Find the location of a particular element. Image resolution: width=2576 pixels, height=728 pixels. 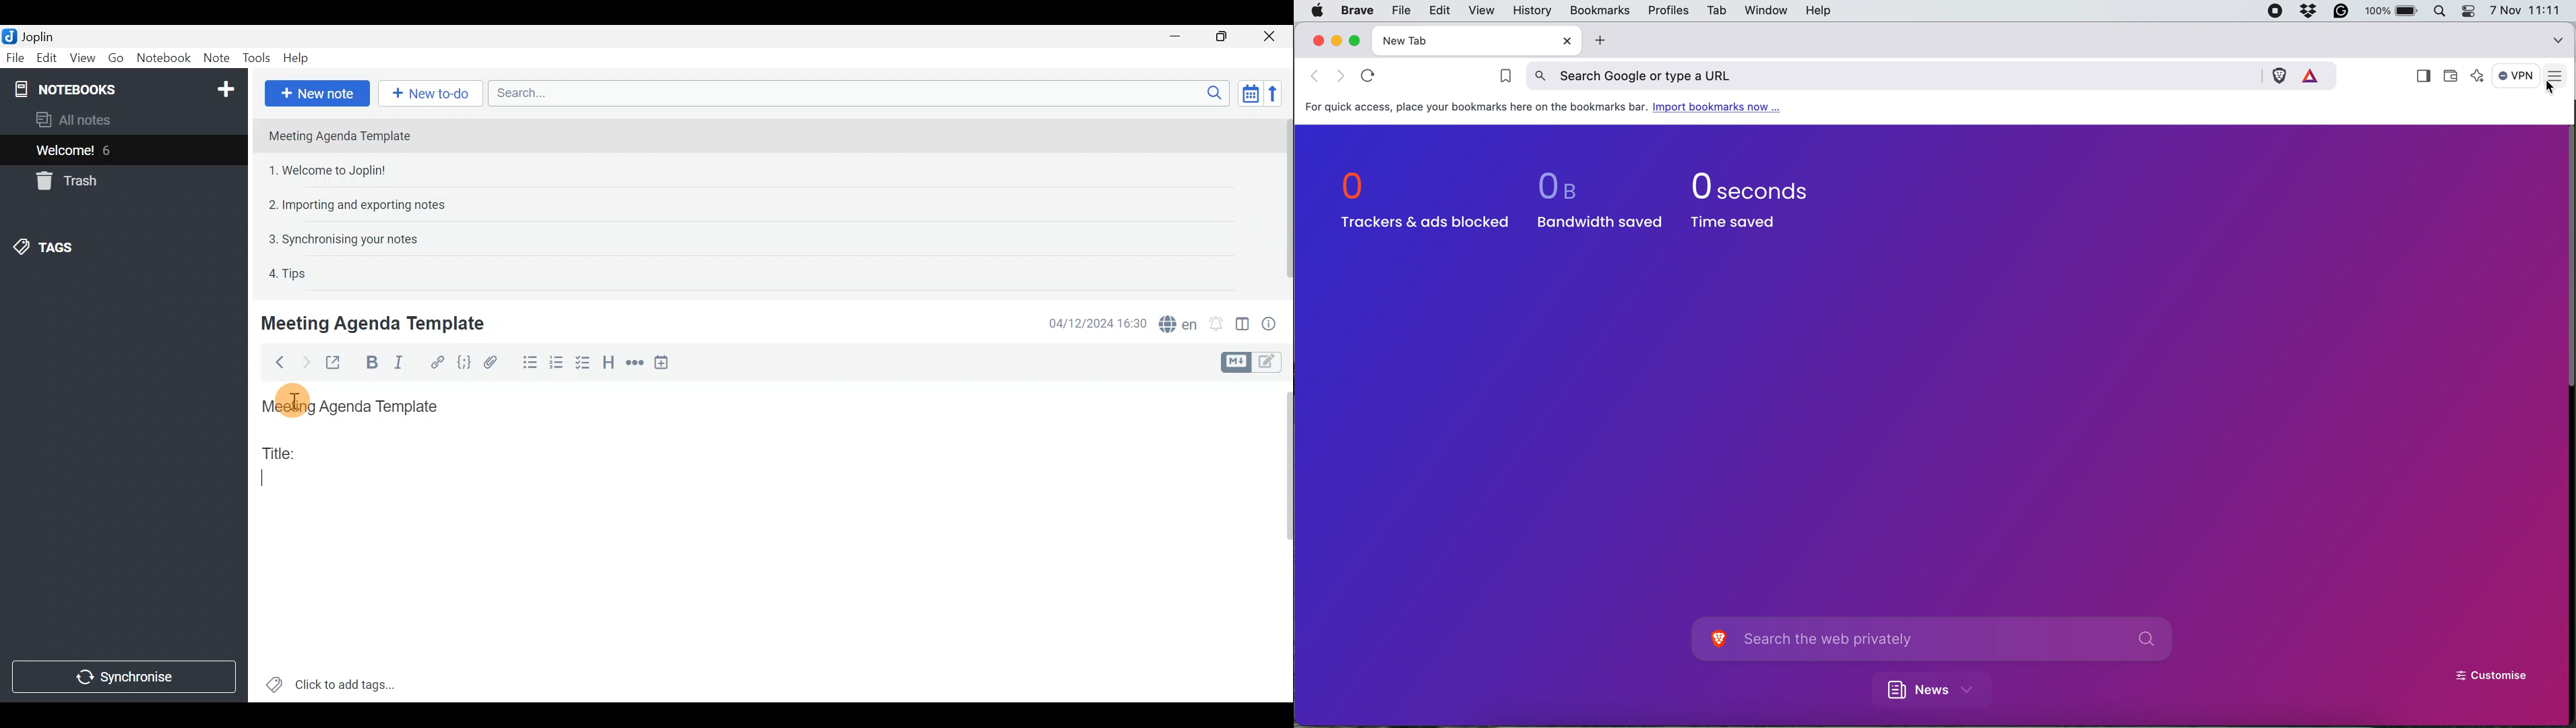

Toggle editor layout is located at coordinates (1243, 326).